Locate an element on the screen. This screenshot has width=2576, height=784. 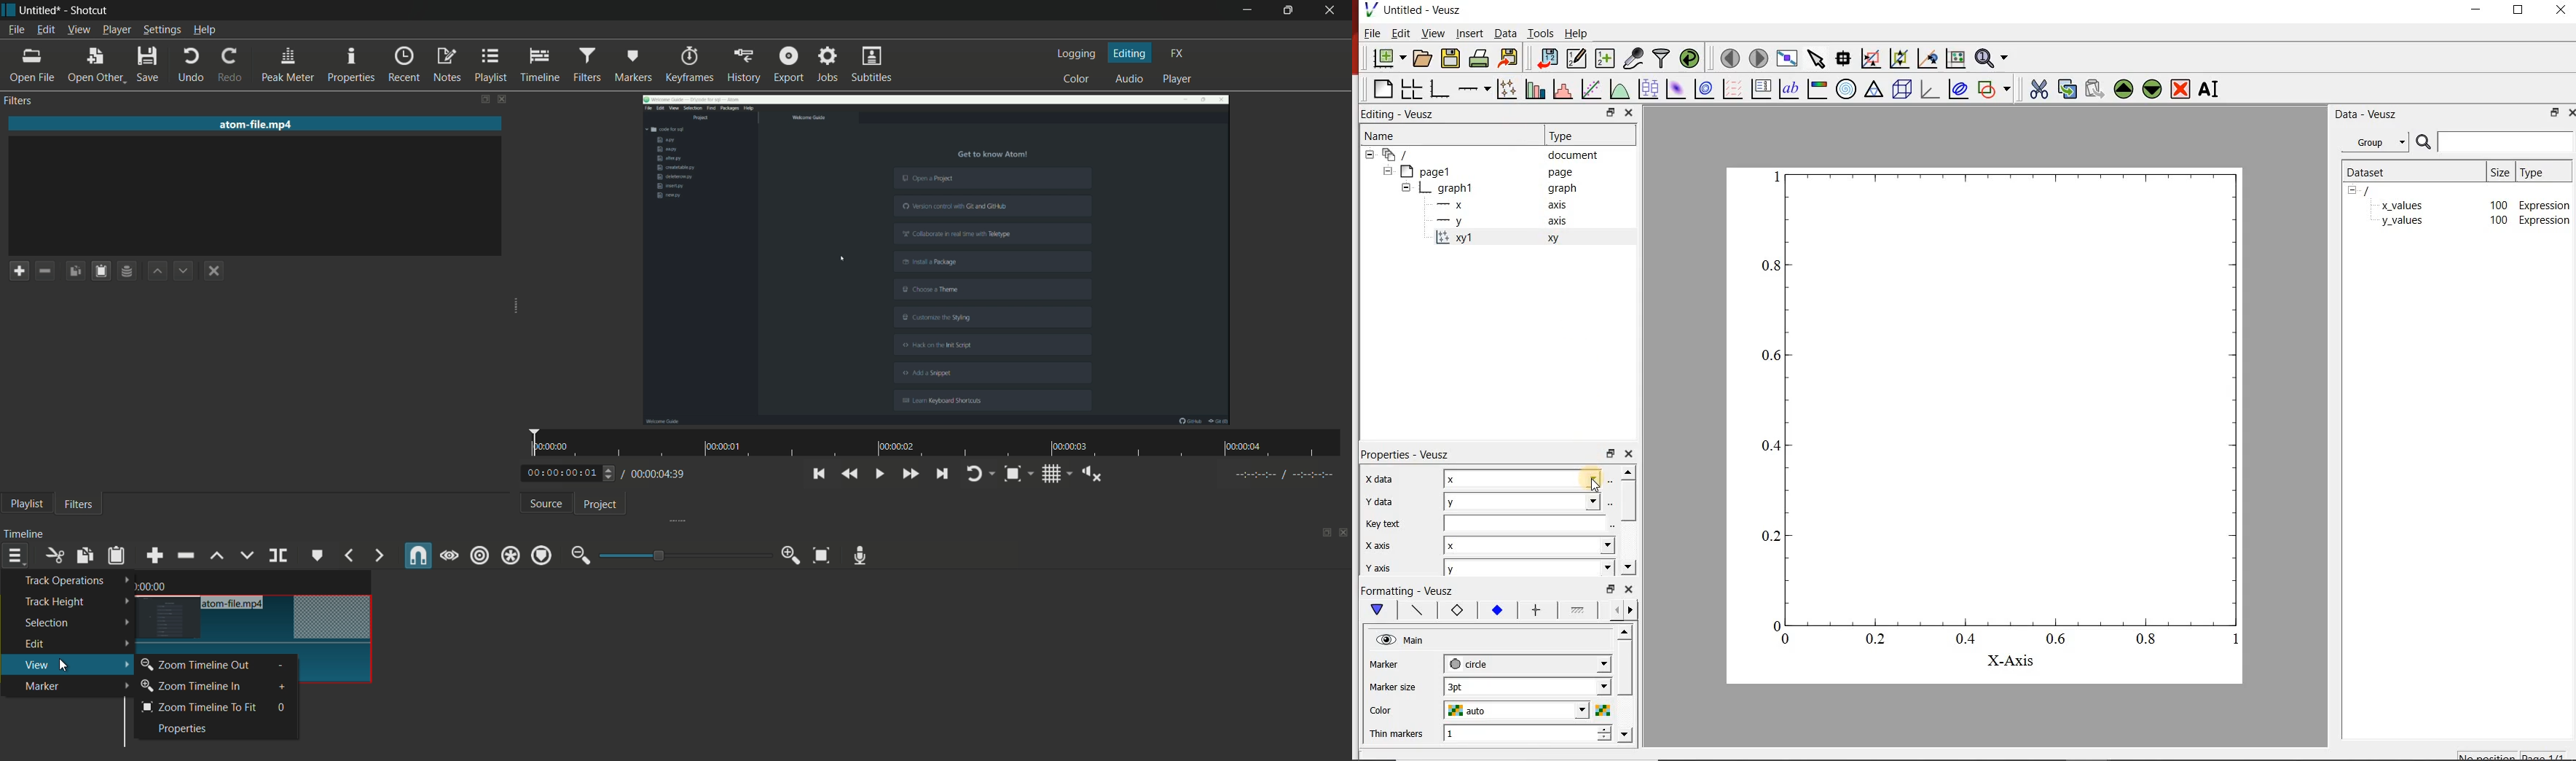
plot line is located at coordinates (1419, 610).